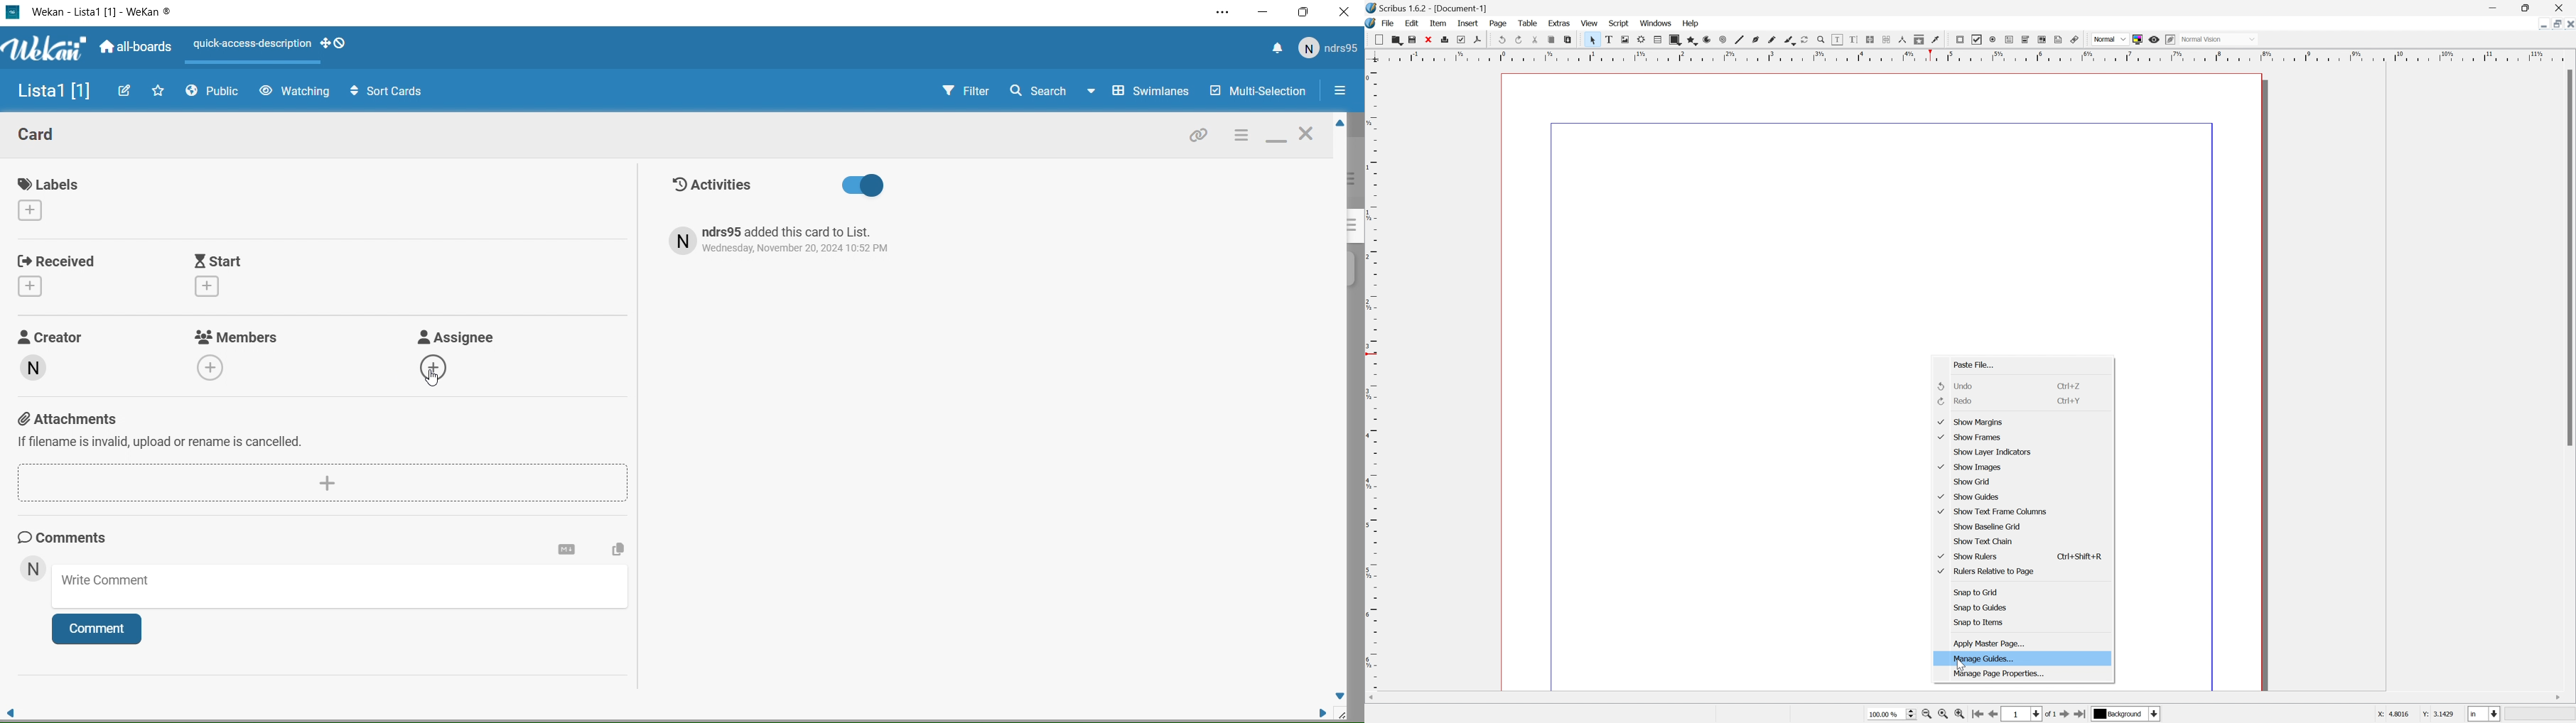 This screenshot has width=2576, height=728. What do you see at coordinates (2011, 40) in the screenshot?
I see `` at bounding box center [2011, 40].